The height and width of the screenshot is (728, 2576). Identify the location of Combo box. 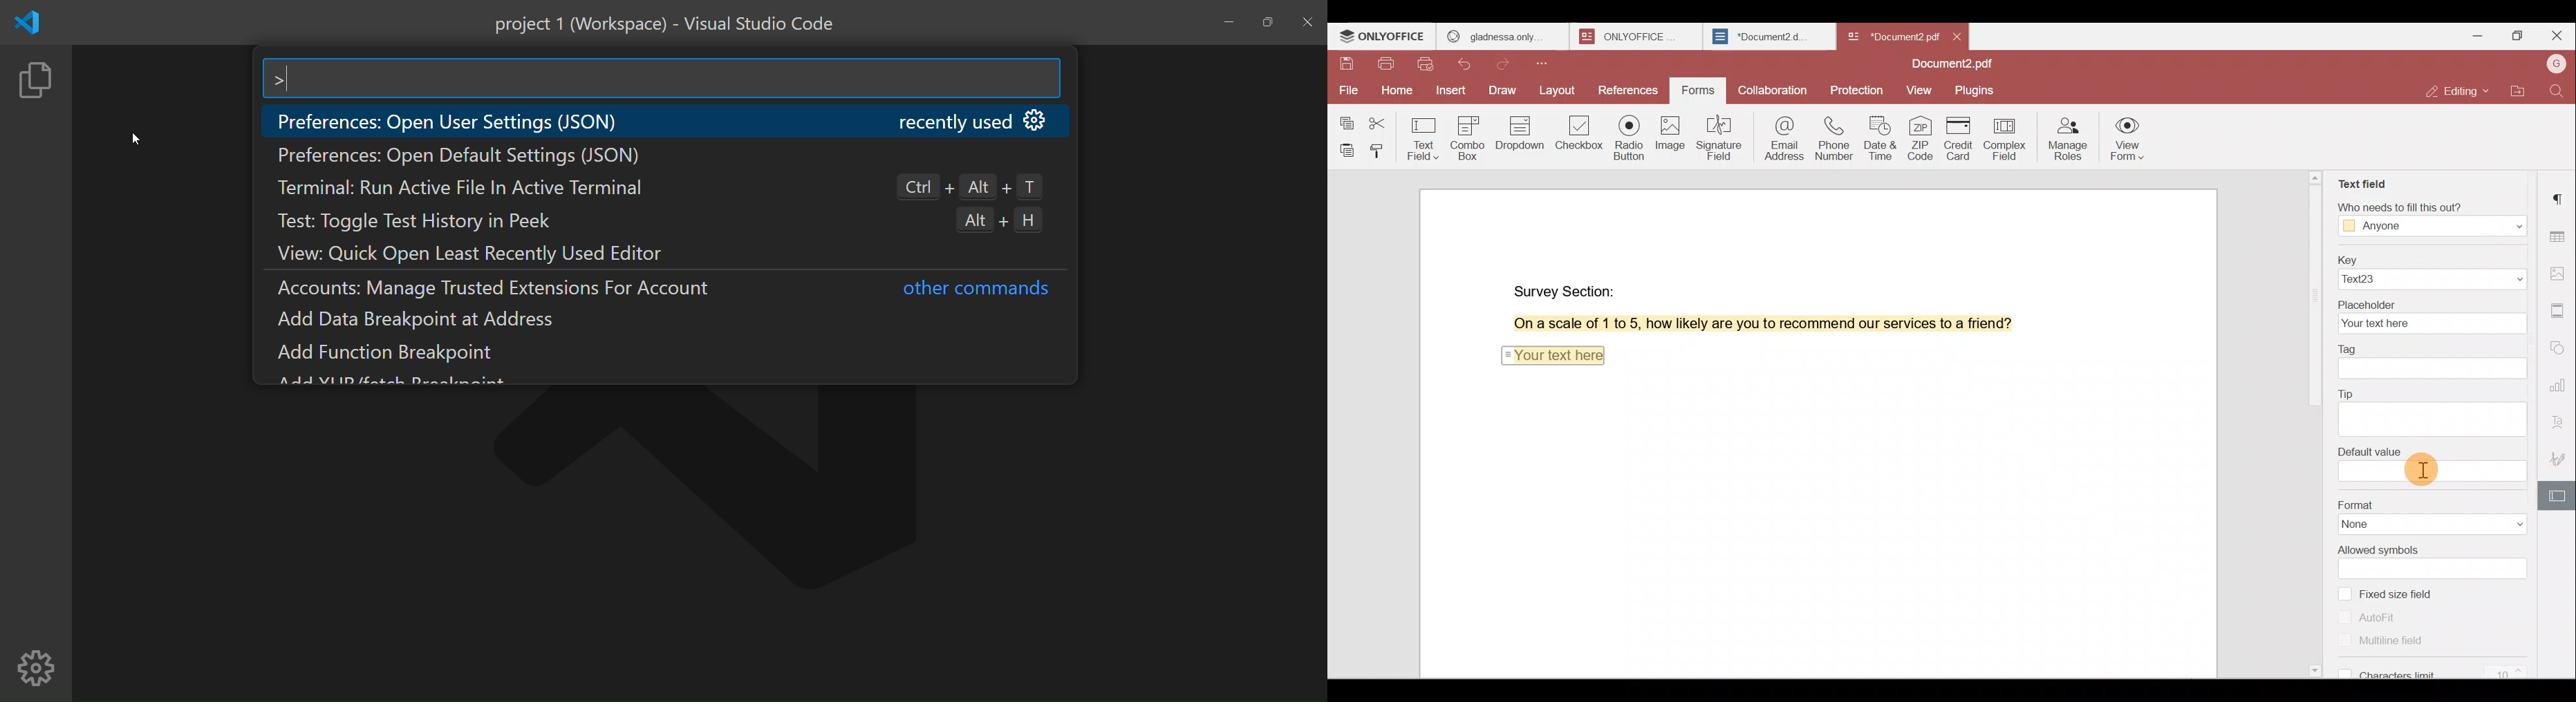
(1472, 136).